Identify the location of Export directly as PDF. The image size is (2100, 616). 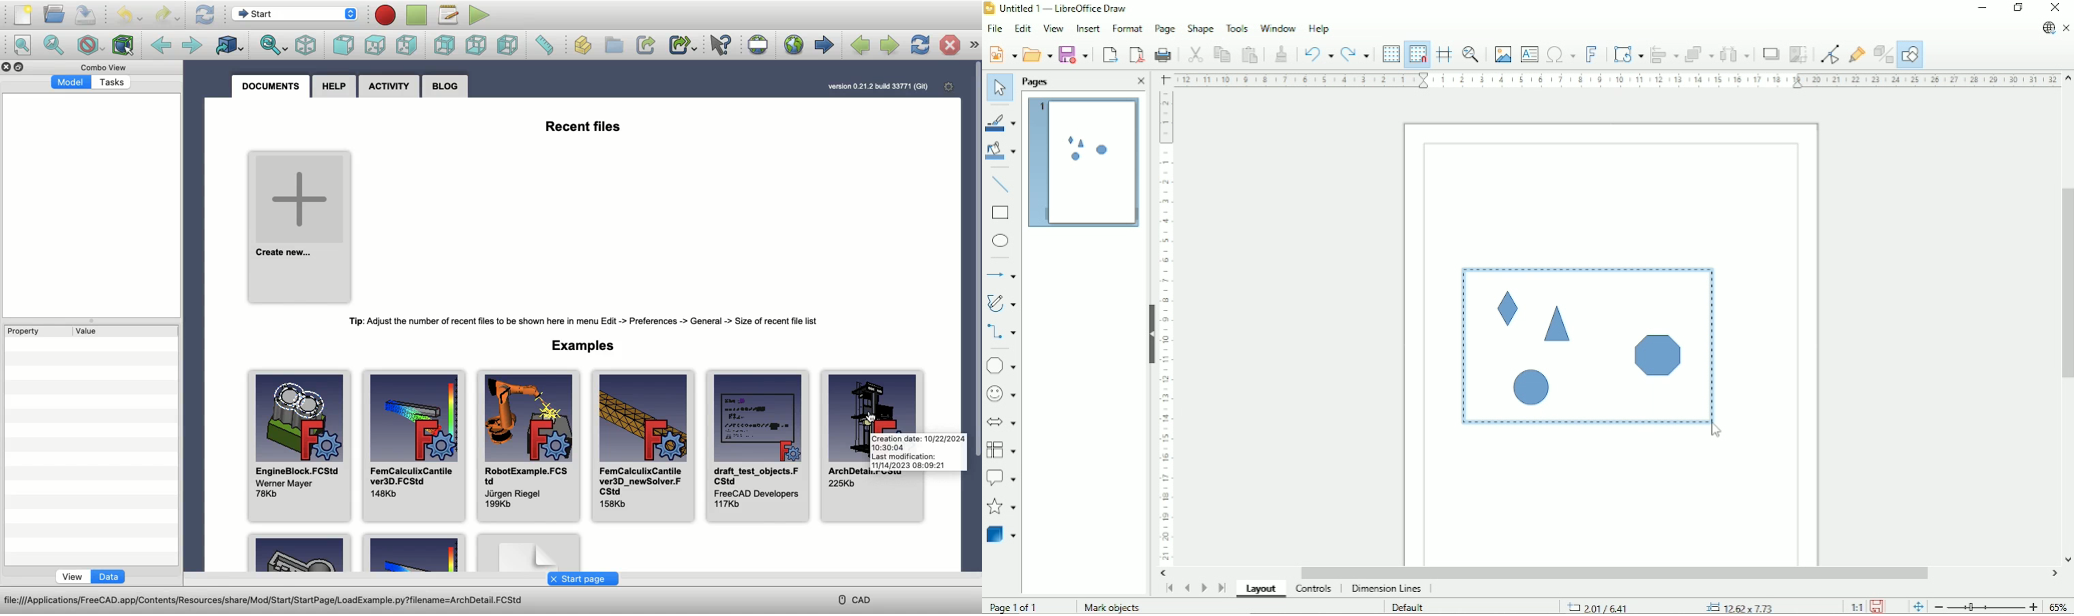
(1136, 55).